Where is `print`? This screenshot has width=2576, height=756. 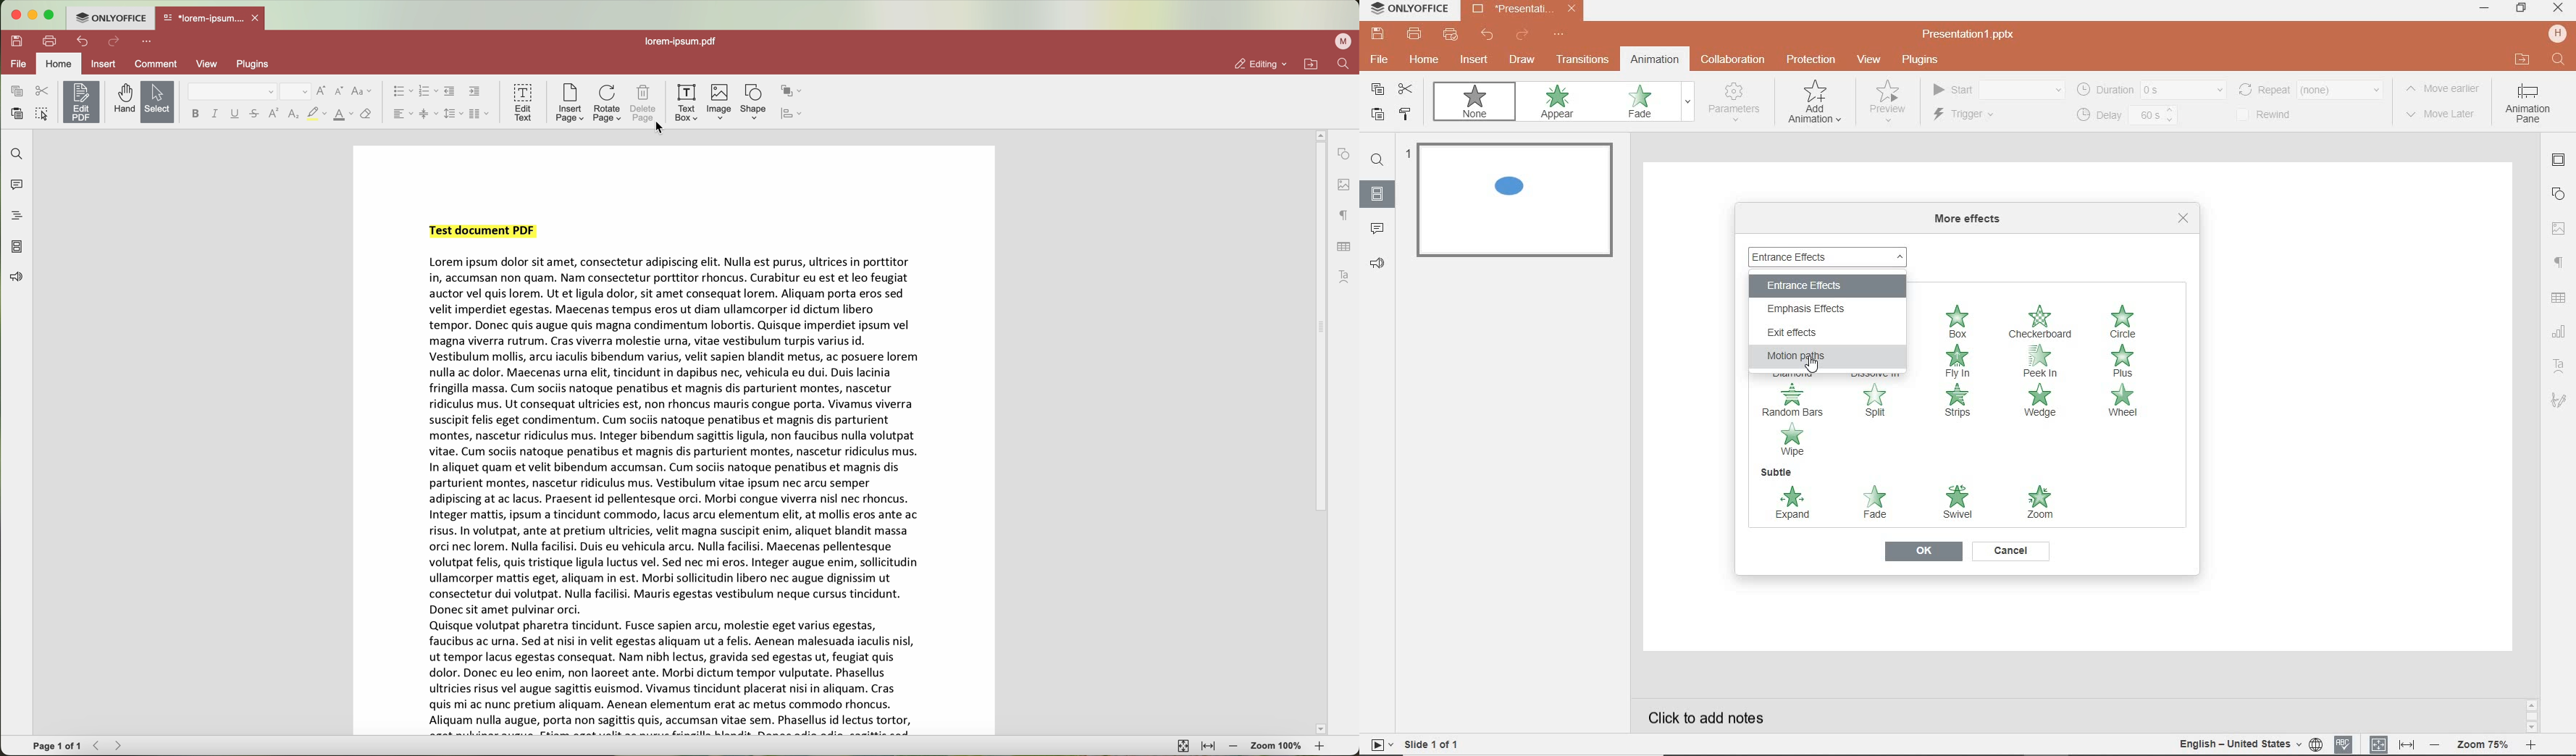
print is located at coordinates (1414, 35).